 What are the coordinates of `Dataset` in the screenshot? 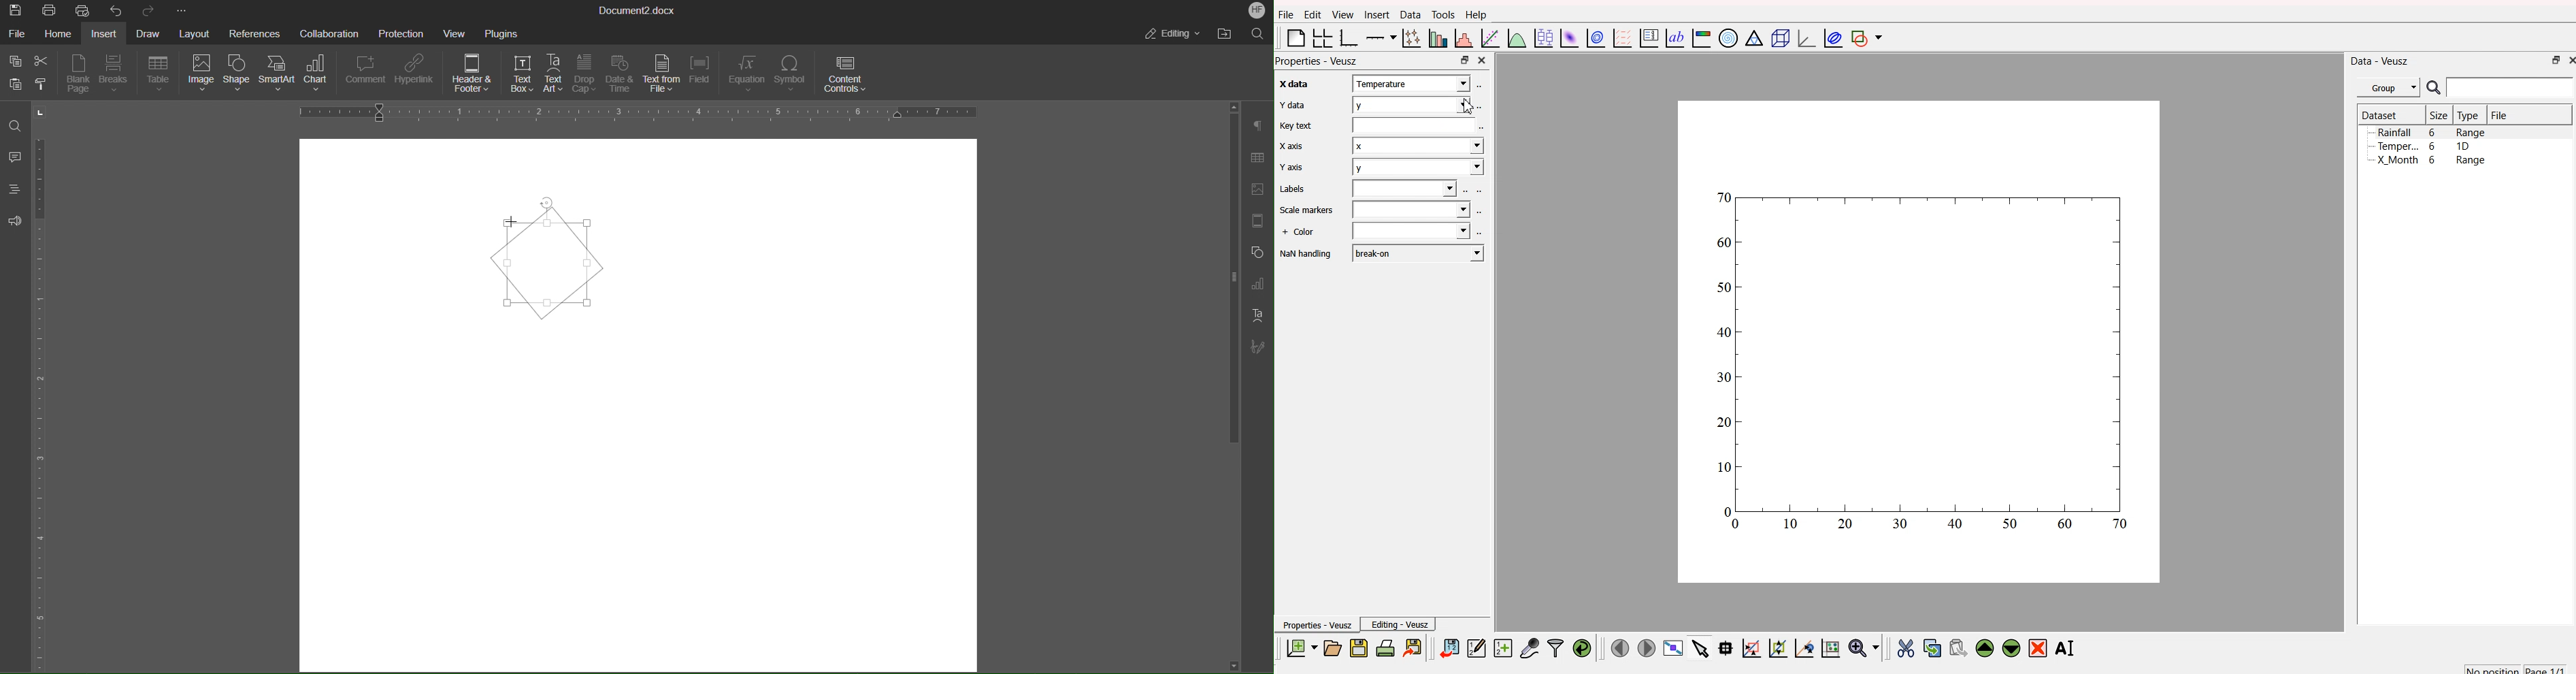 It's located at (2379, 114).